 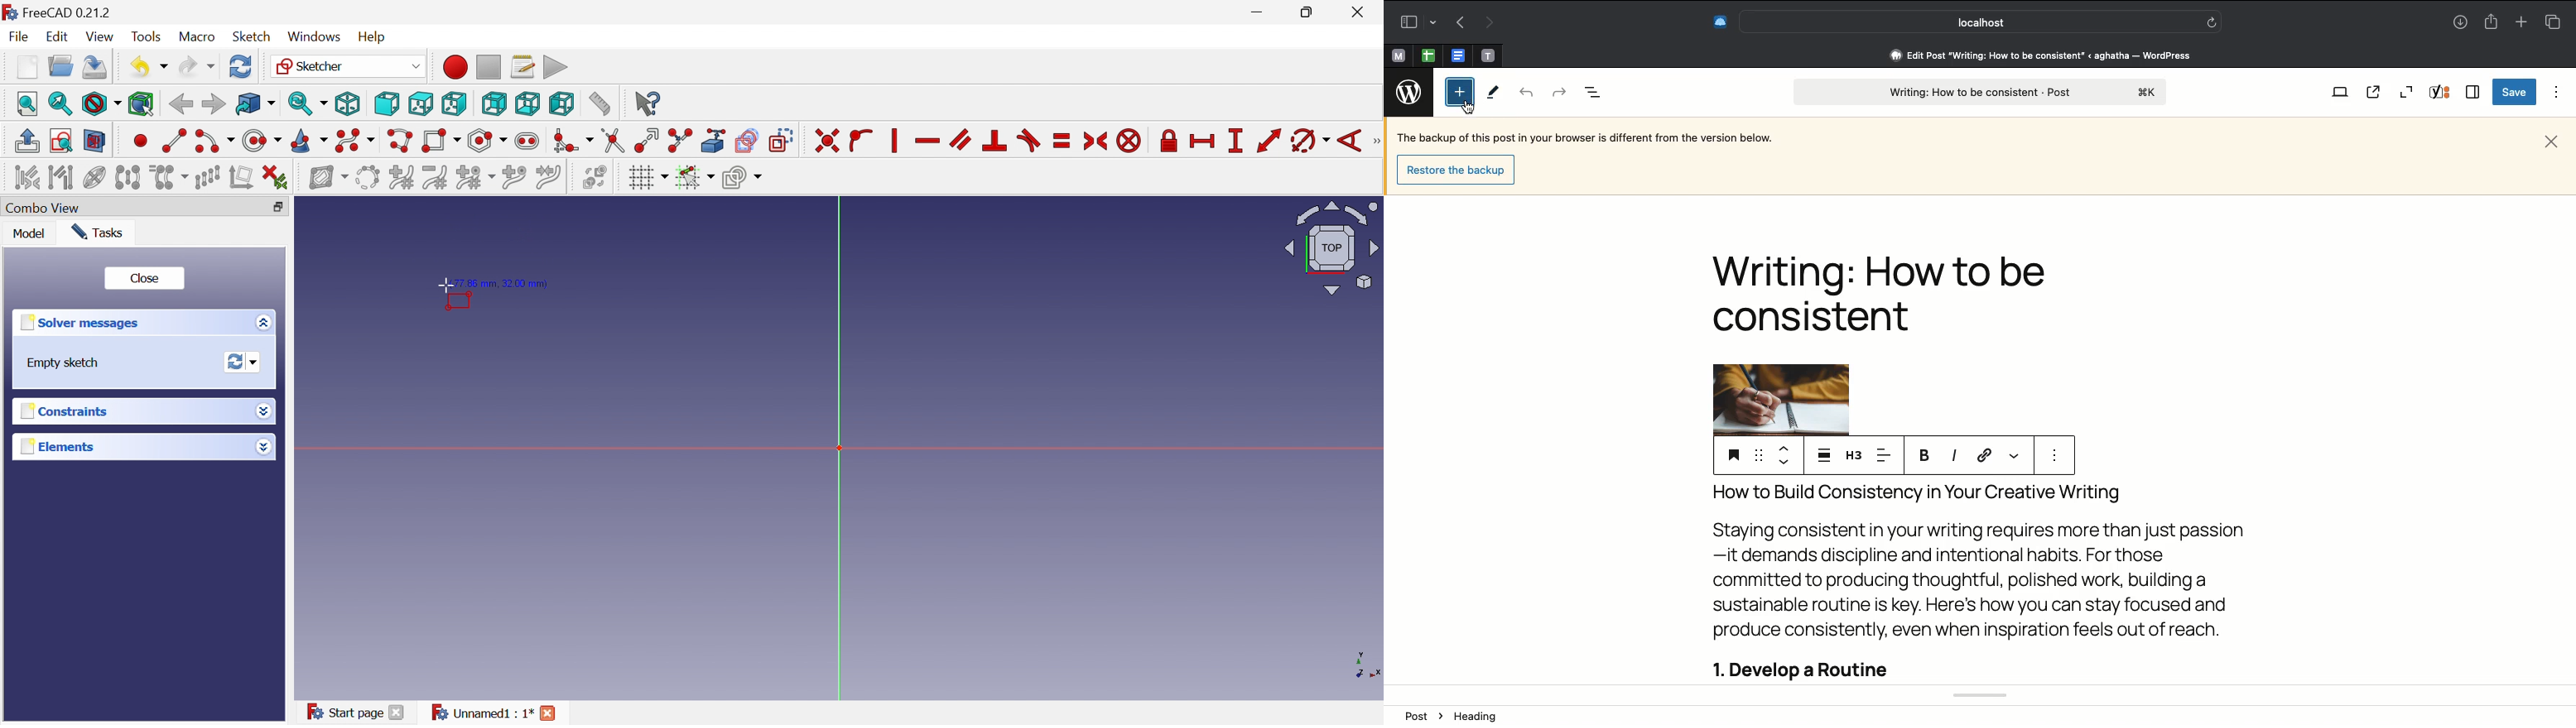 I want to click on Pinned tabs, so click(x=1457, y=55).